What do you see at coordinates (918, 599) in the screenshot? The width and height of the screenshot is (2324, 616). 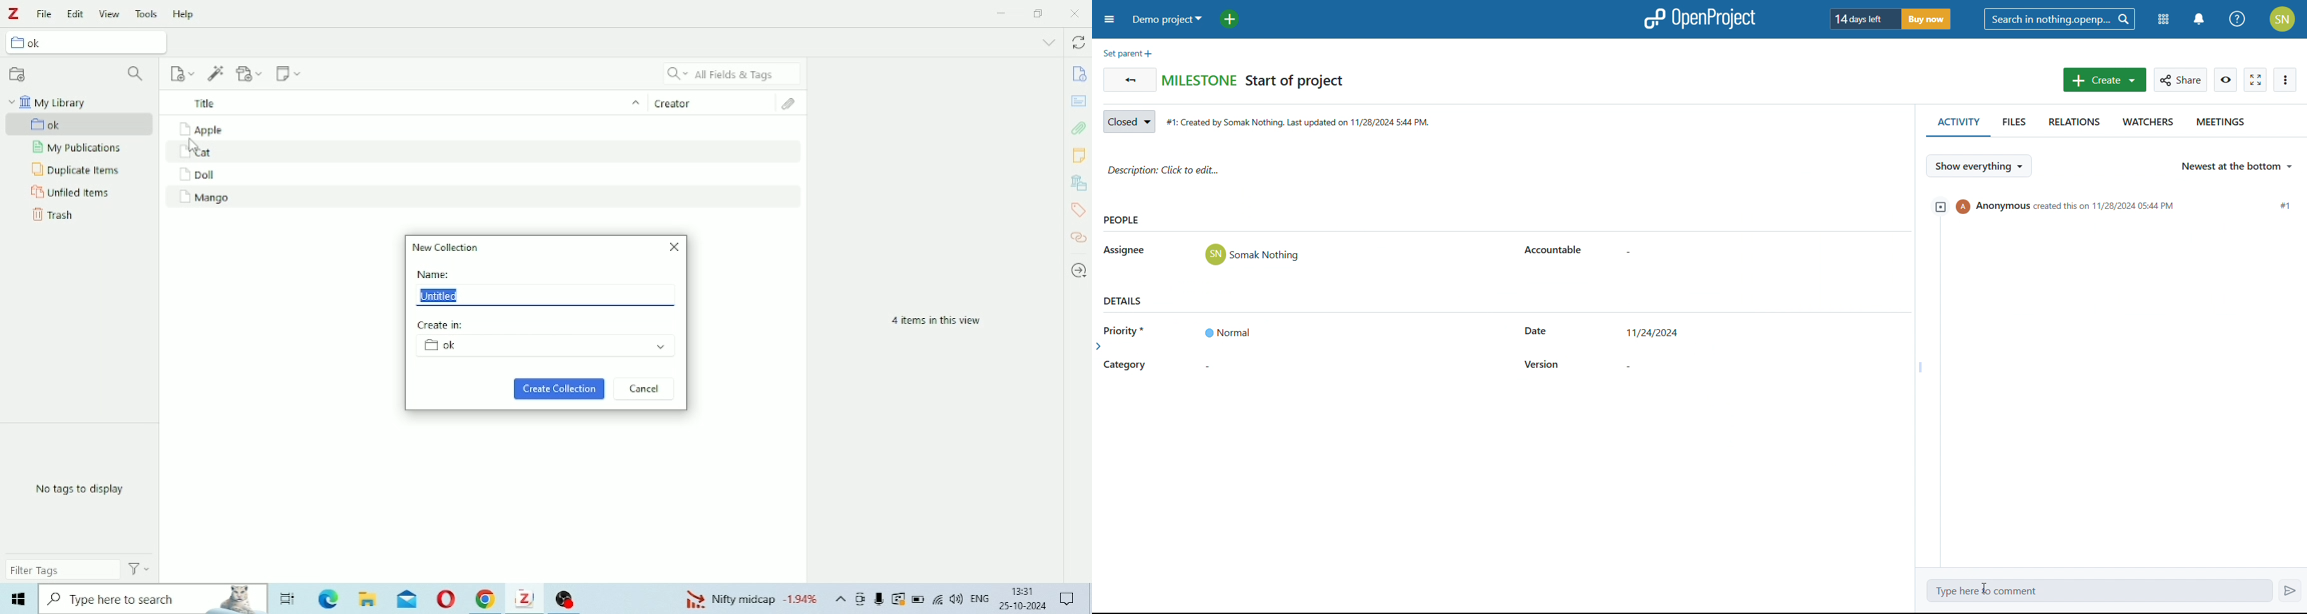 I see `Battery` at bounding box center [918, 599].